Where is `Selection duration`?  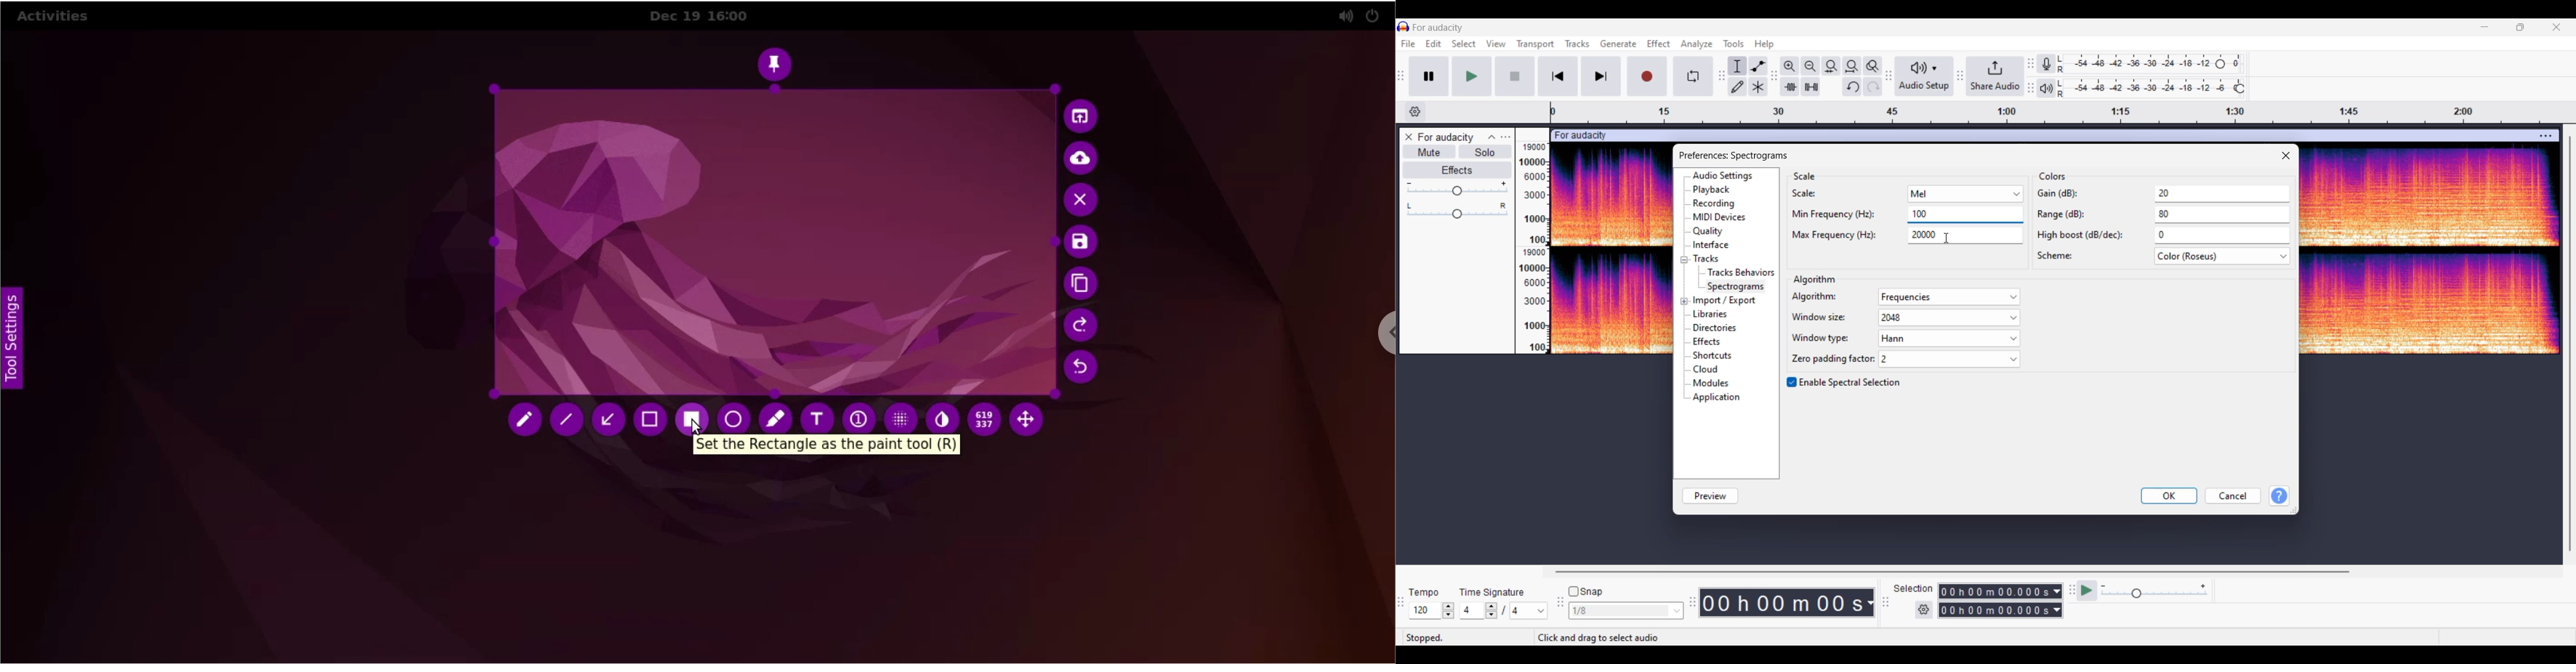
Selection duration is located at coordinates (1995, 601).